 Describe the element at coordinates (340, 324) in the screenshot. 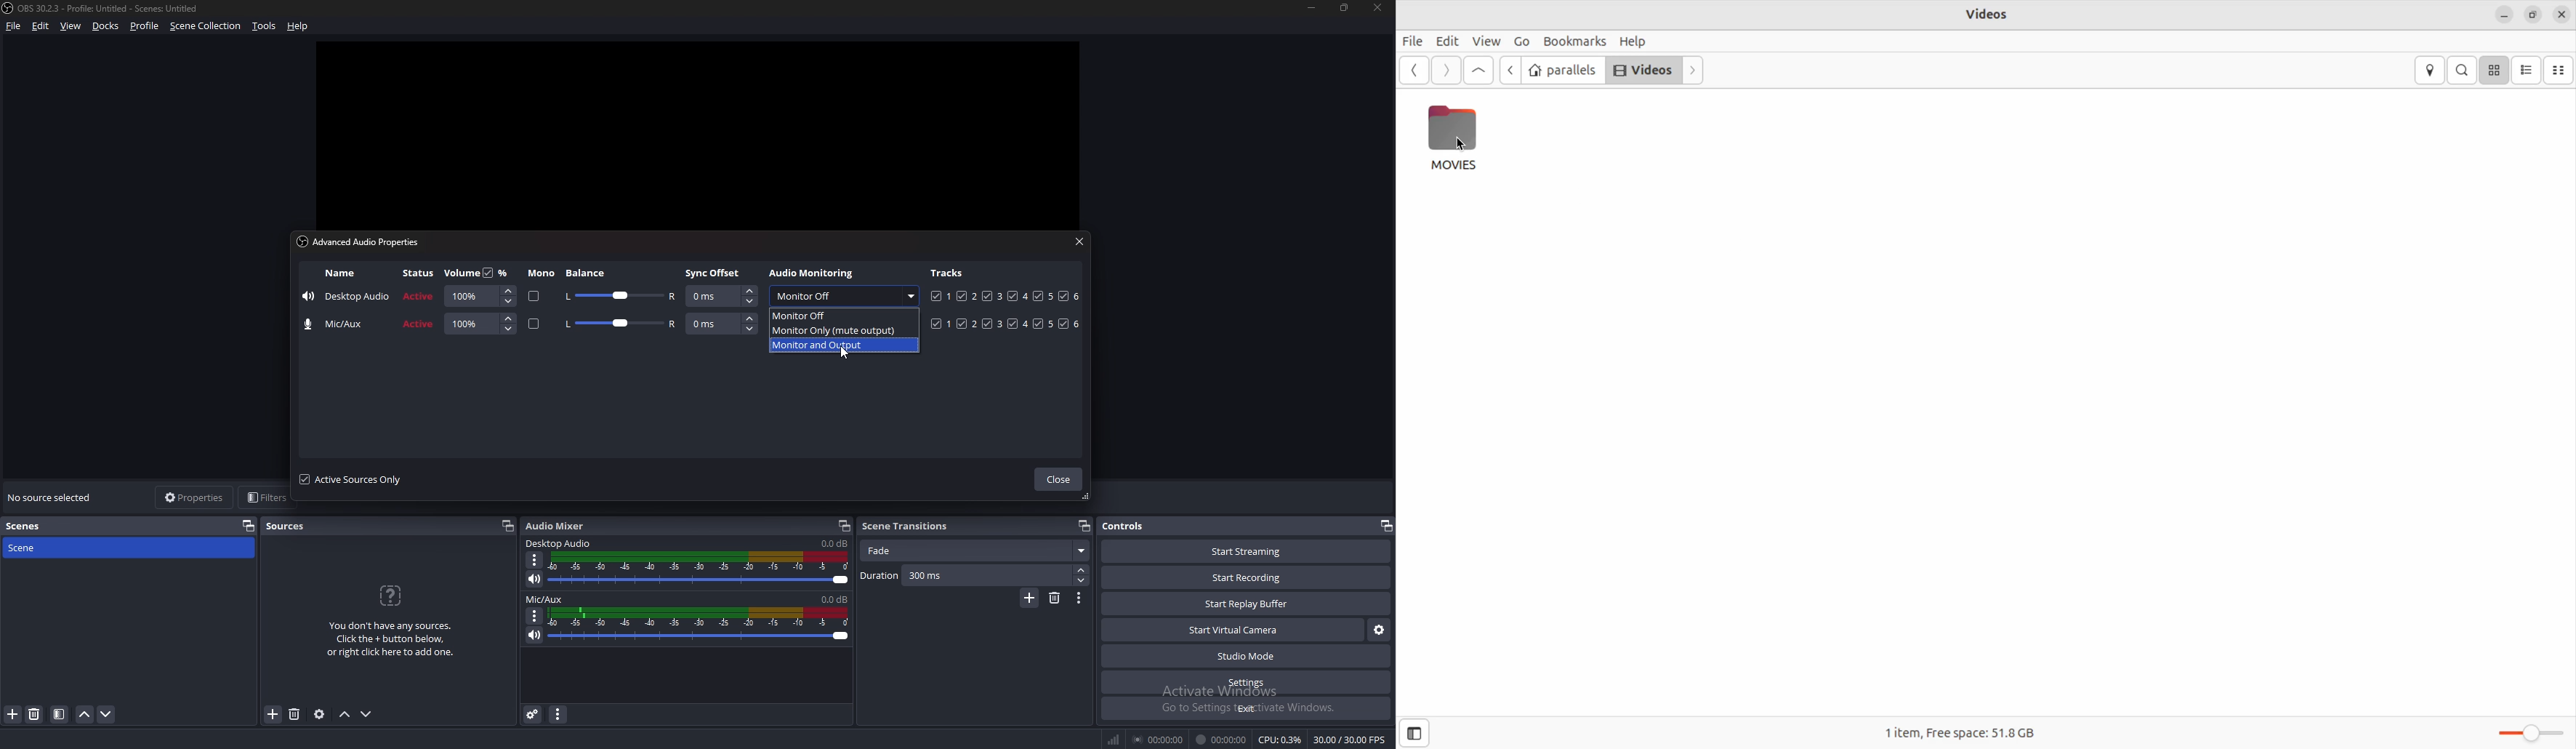

I see `name` at that location.